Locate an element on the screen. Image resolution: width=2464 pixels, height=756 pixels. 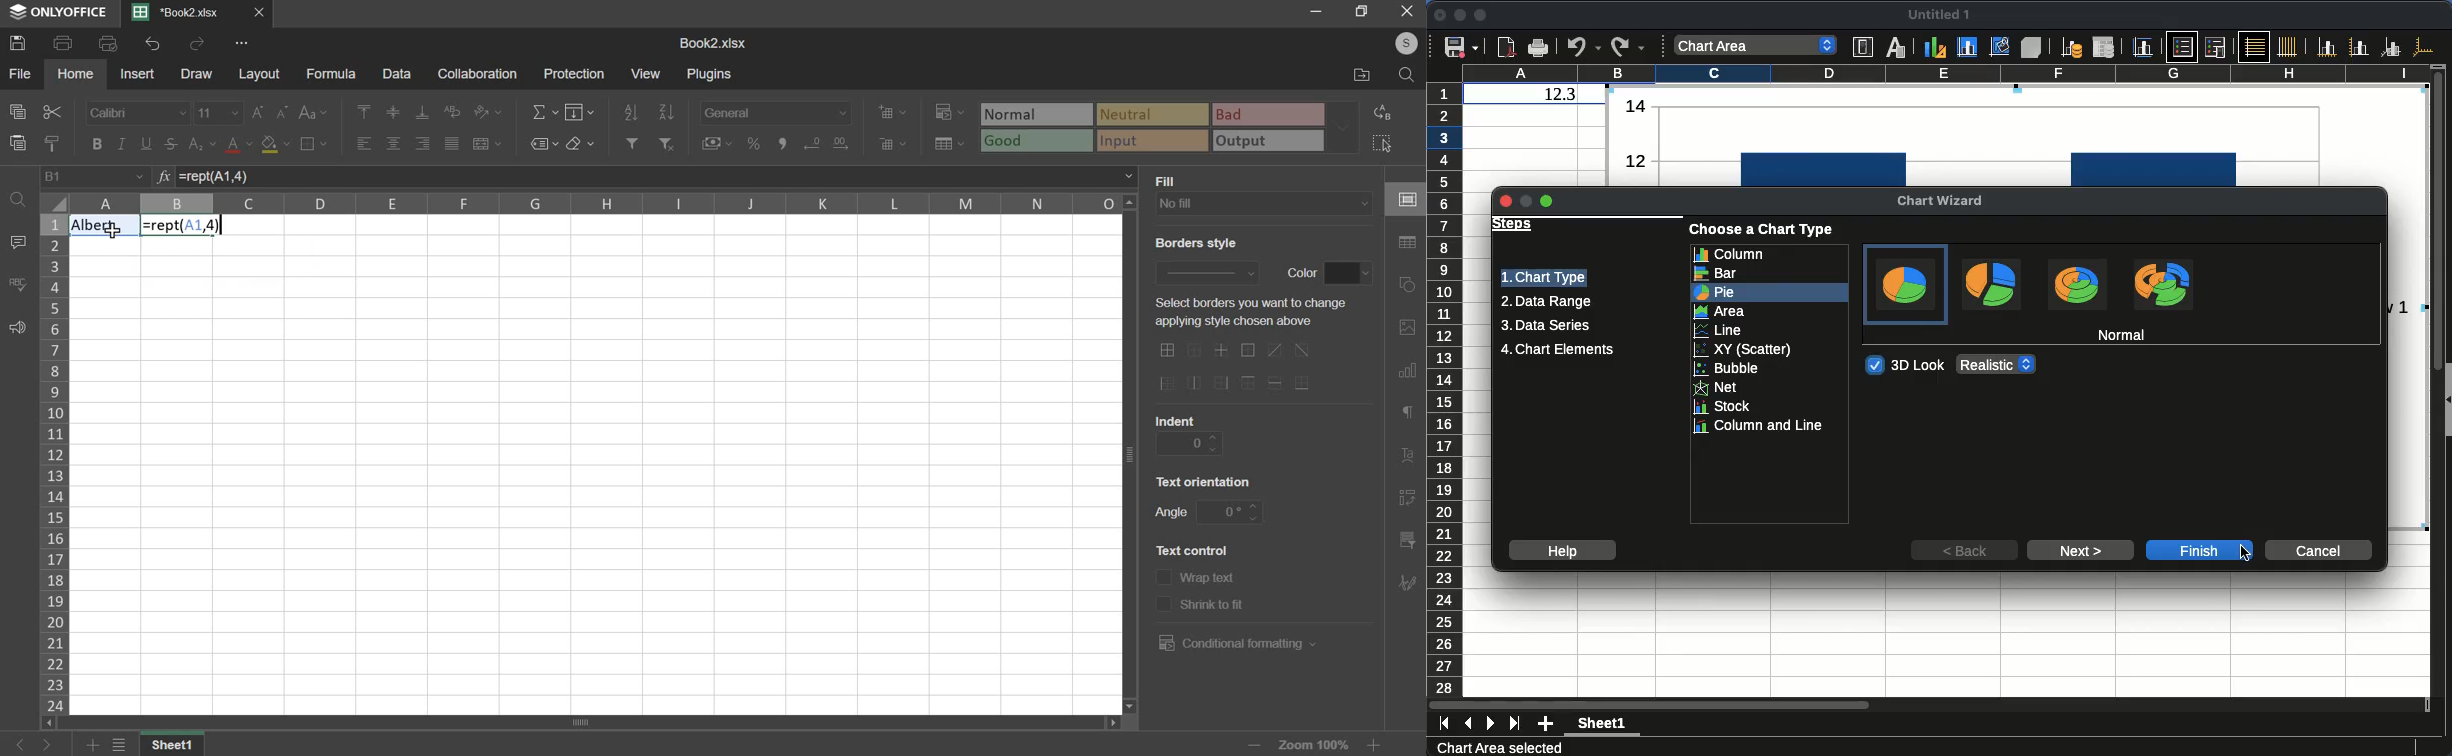
border style is located at coordinates (1214, 274).